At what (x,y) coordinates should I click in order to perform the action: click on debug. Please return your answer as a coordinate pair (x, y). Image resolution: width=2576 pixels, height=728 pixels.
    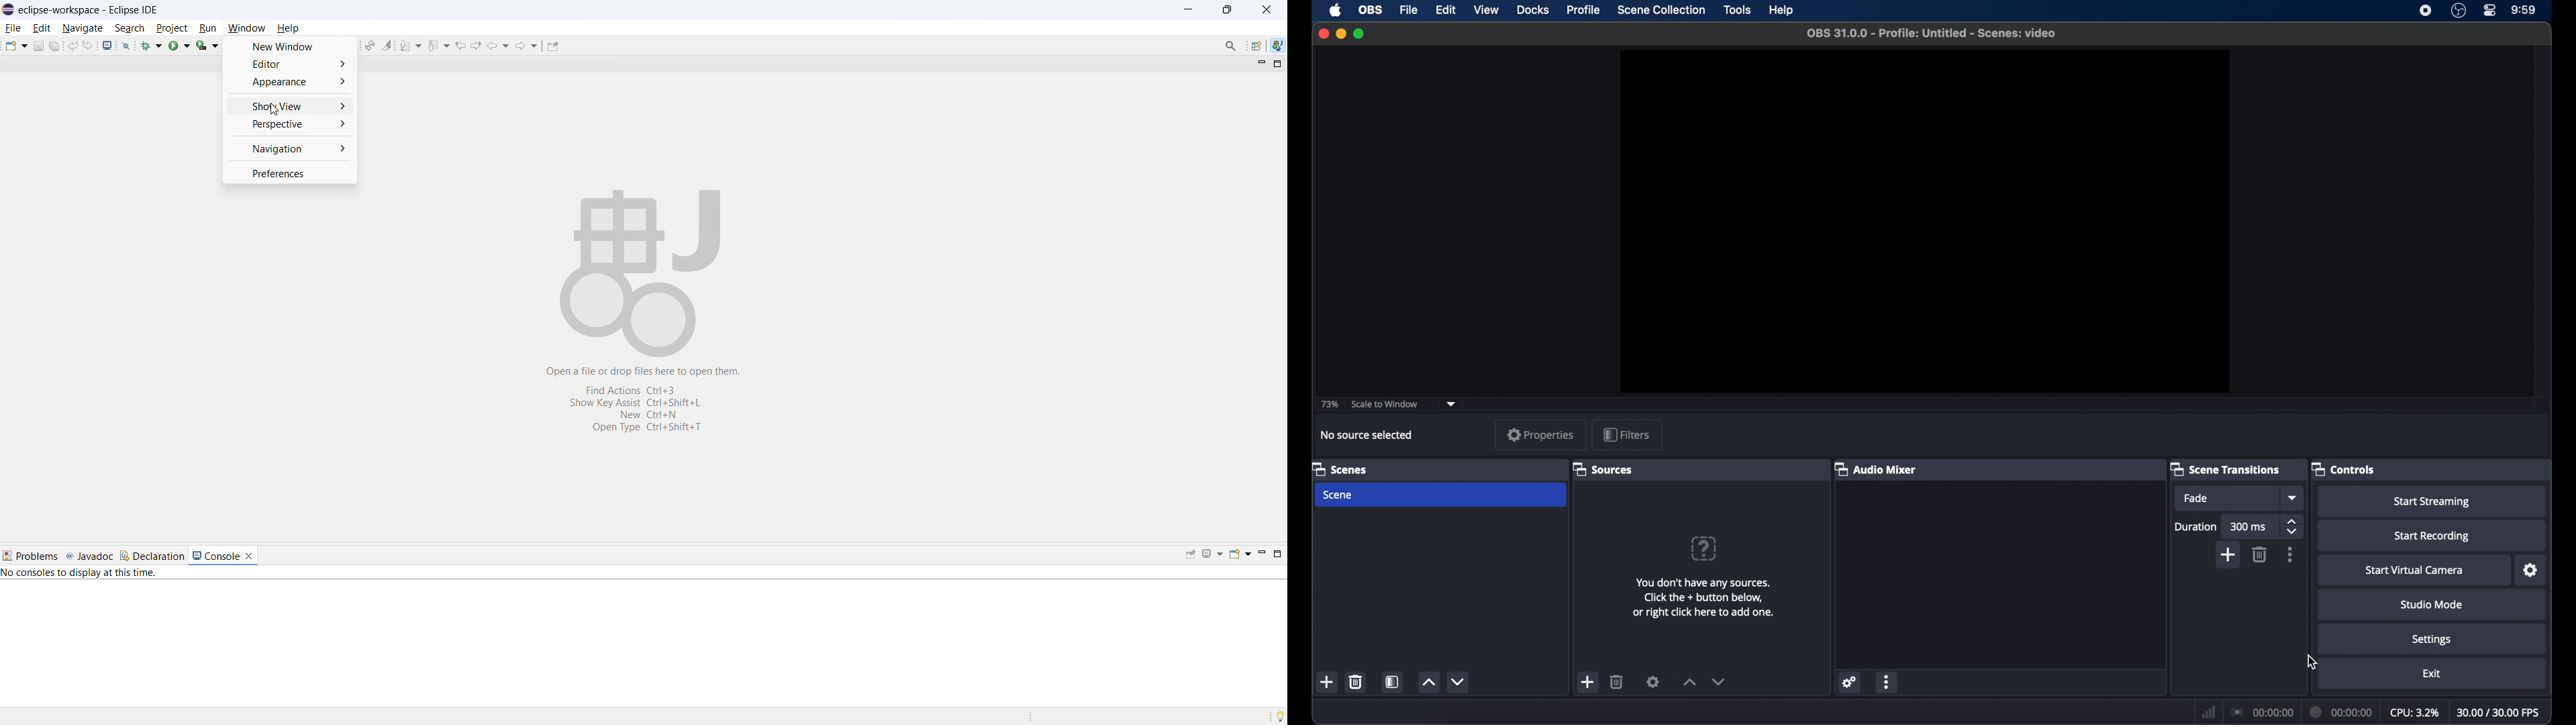
    Looking at the image, I should click on (152, 45).